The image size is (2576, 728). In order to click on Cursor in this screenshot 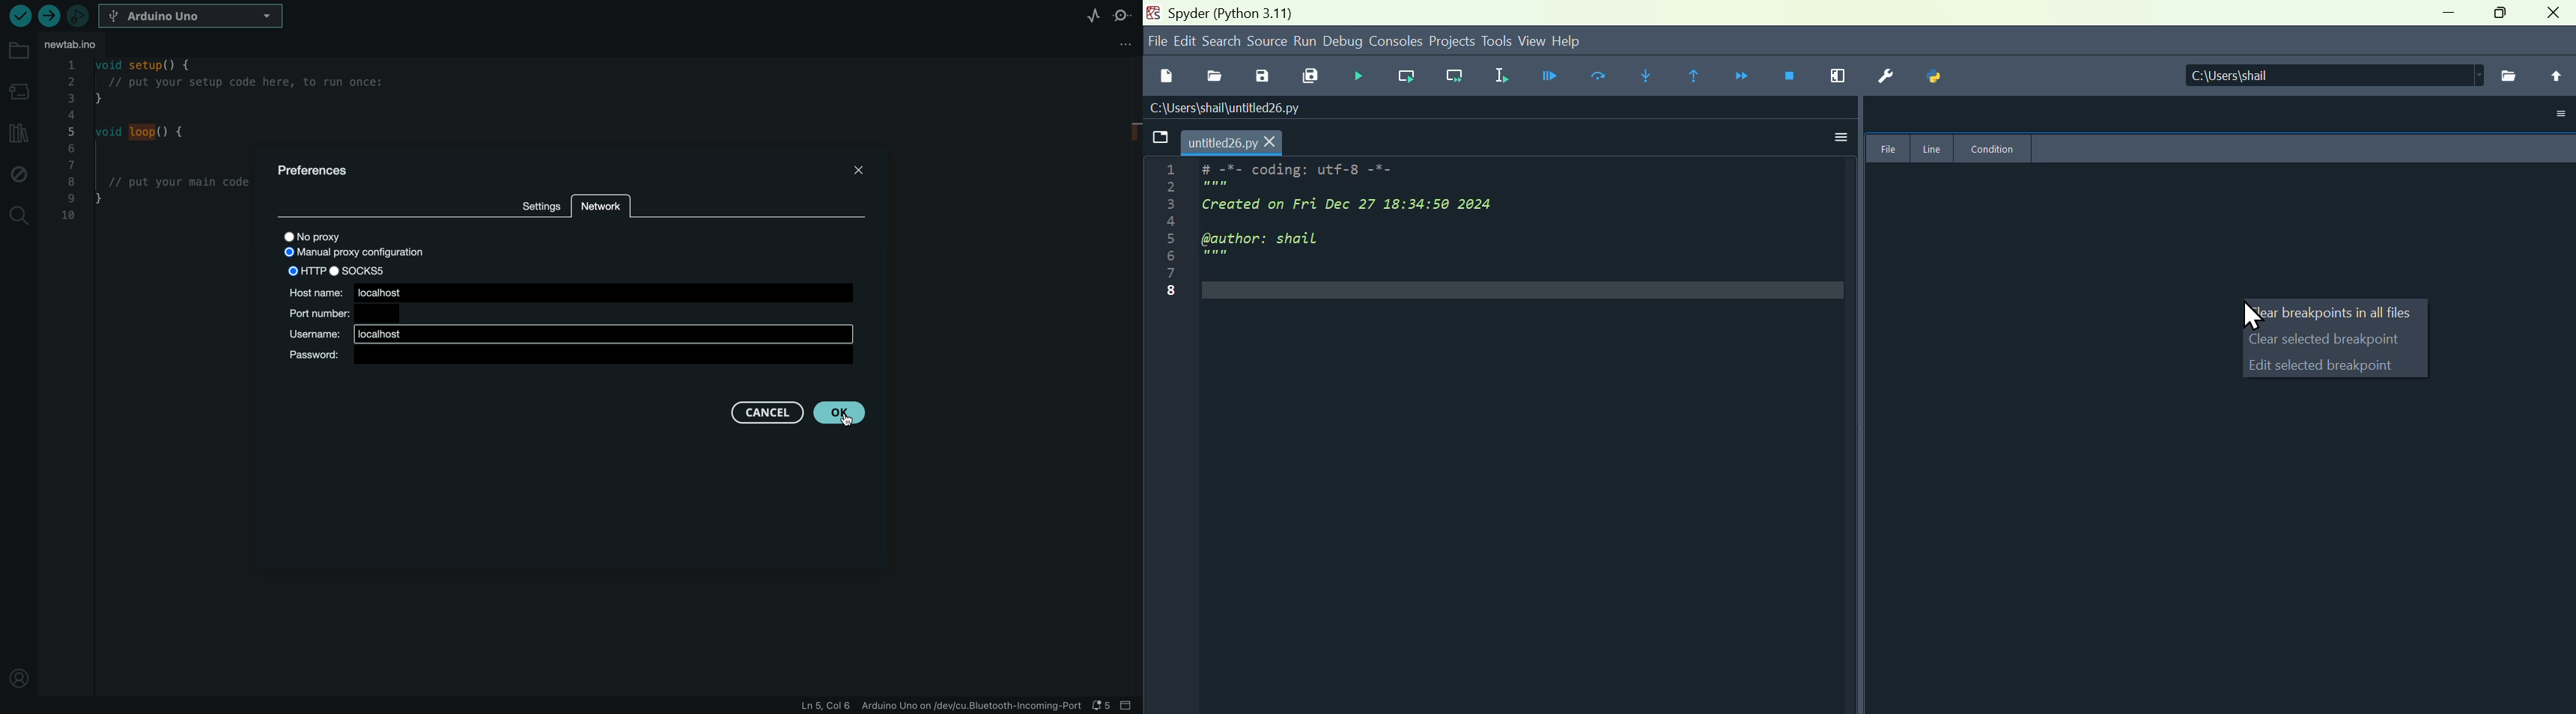, I will do `click(2253, 317)`.